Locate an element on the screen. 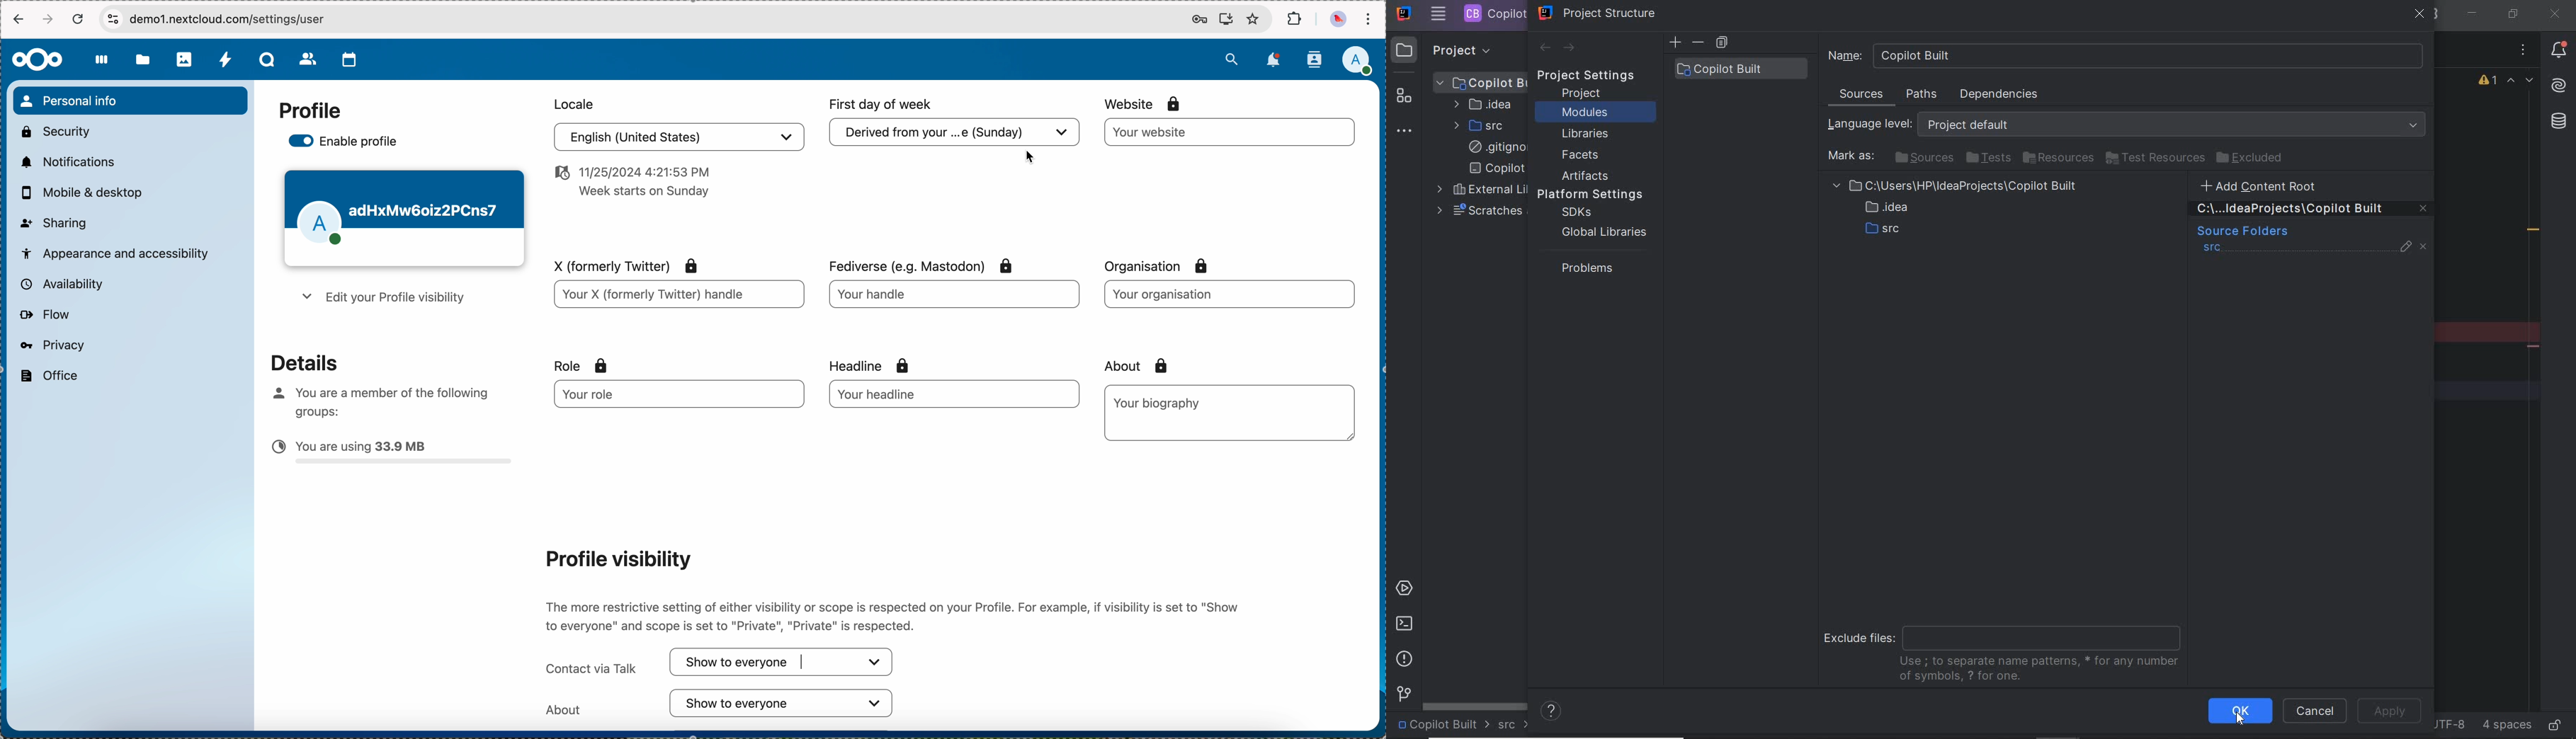 The height and width of the screenshot is (756, 2576). sharing is located at coordinates (54, 222).